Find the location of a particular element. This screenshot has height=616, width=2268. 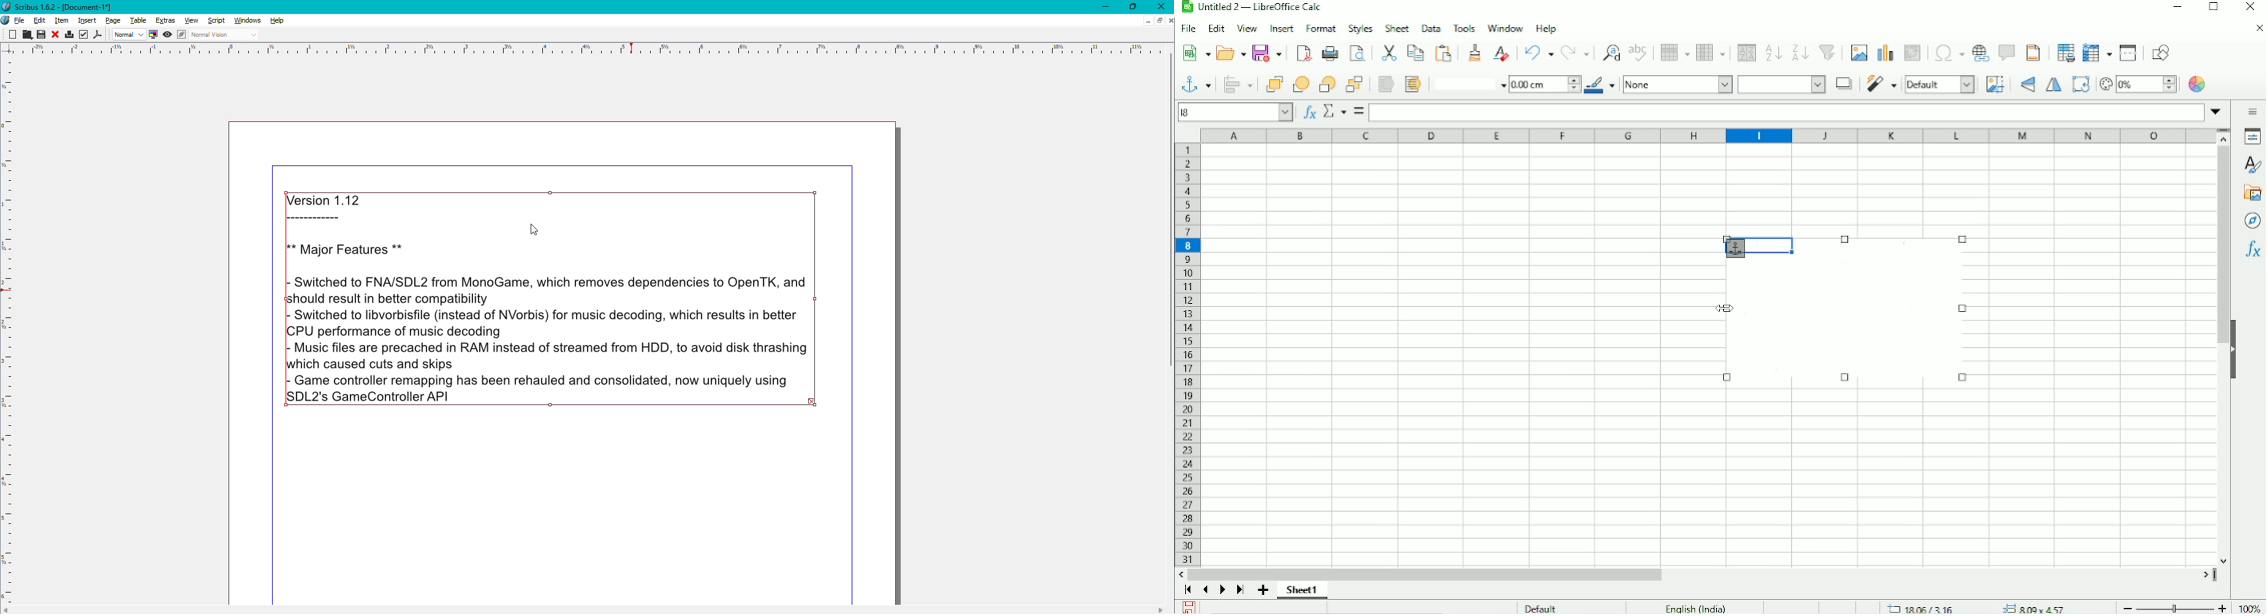

Cursor is located at coordinates (534, 230).